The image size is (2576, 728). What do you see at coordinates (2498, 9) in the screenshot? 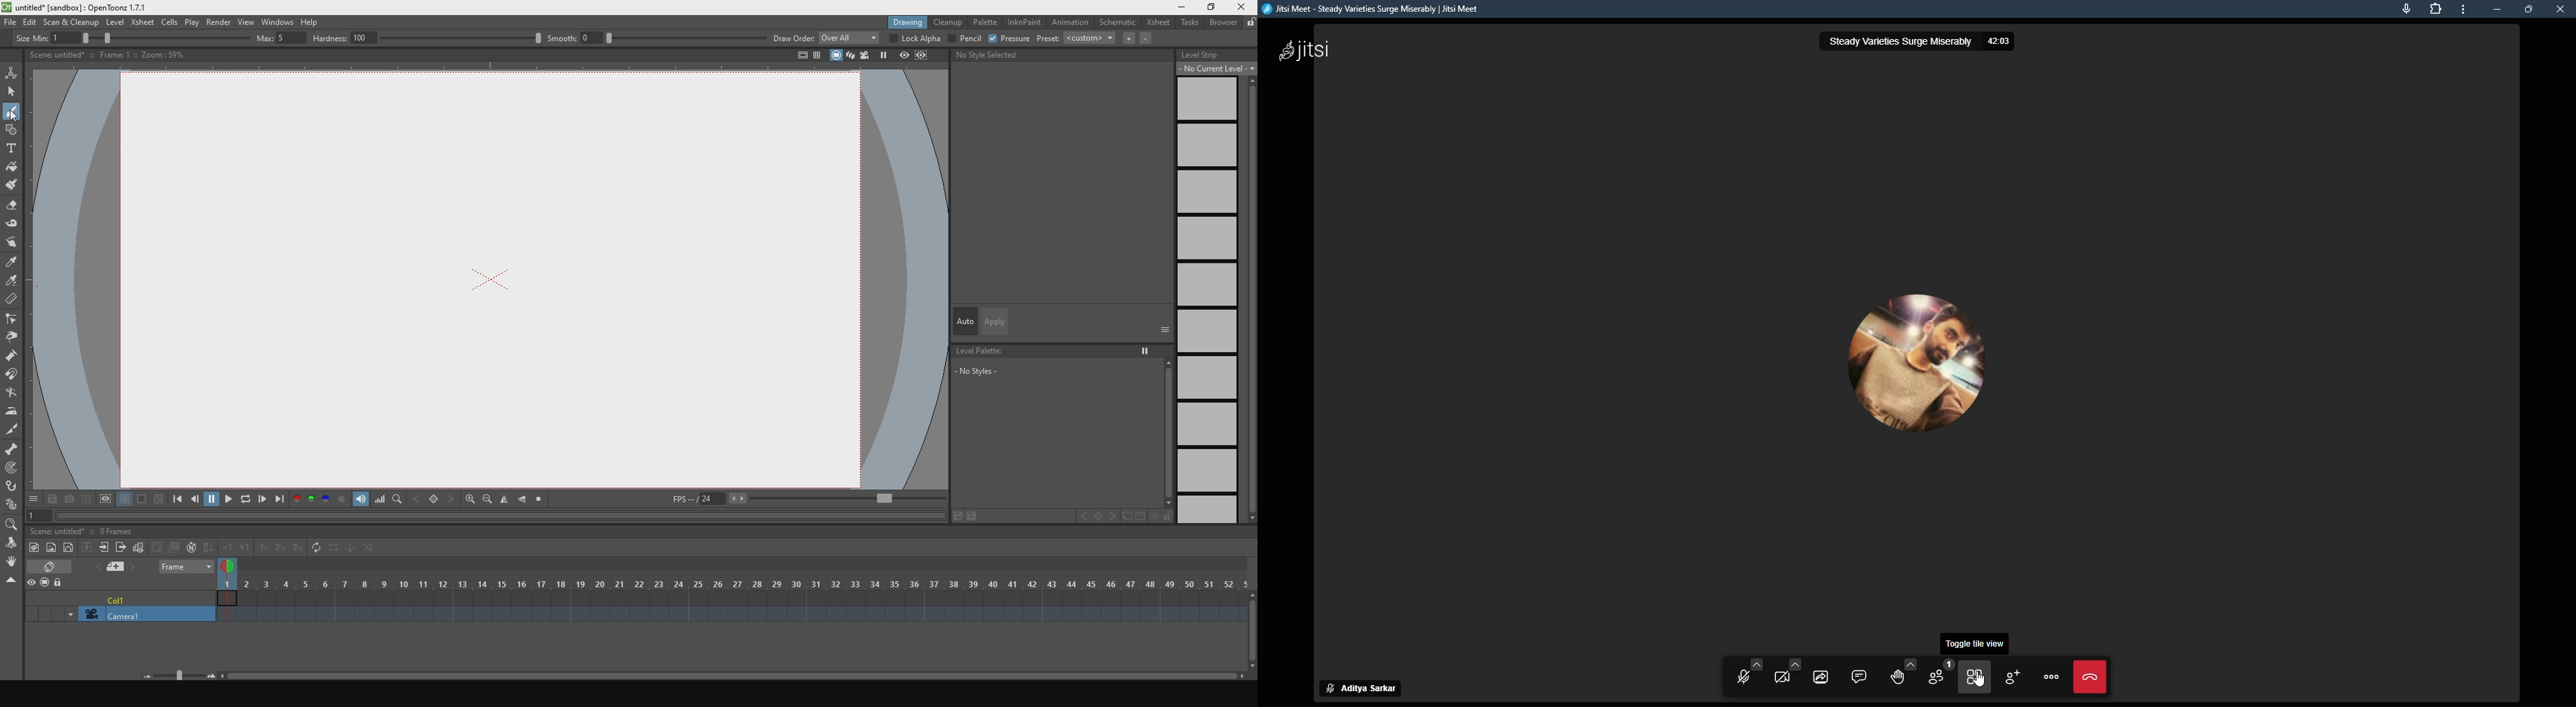
I see `minimize` at bounding box center [2498, 9].